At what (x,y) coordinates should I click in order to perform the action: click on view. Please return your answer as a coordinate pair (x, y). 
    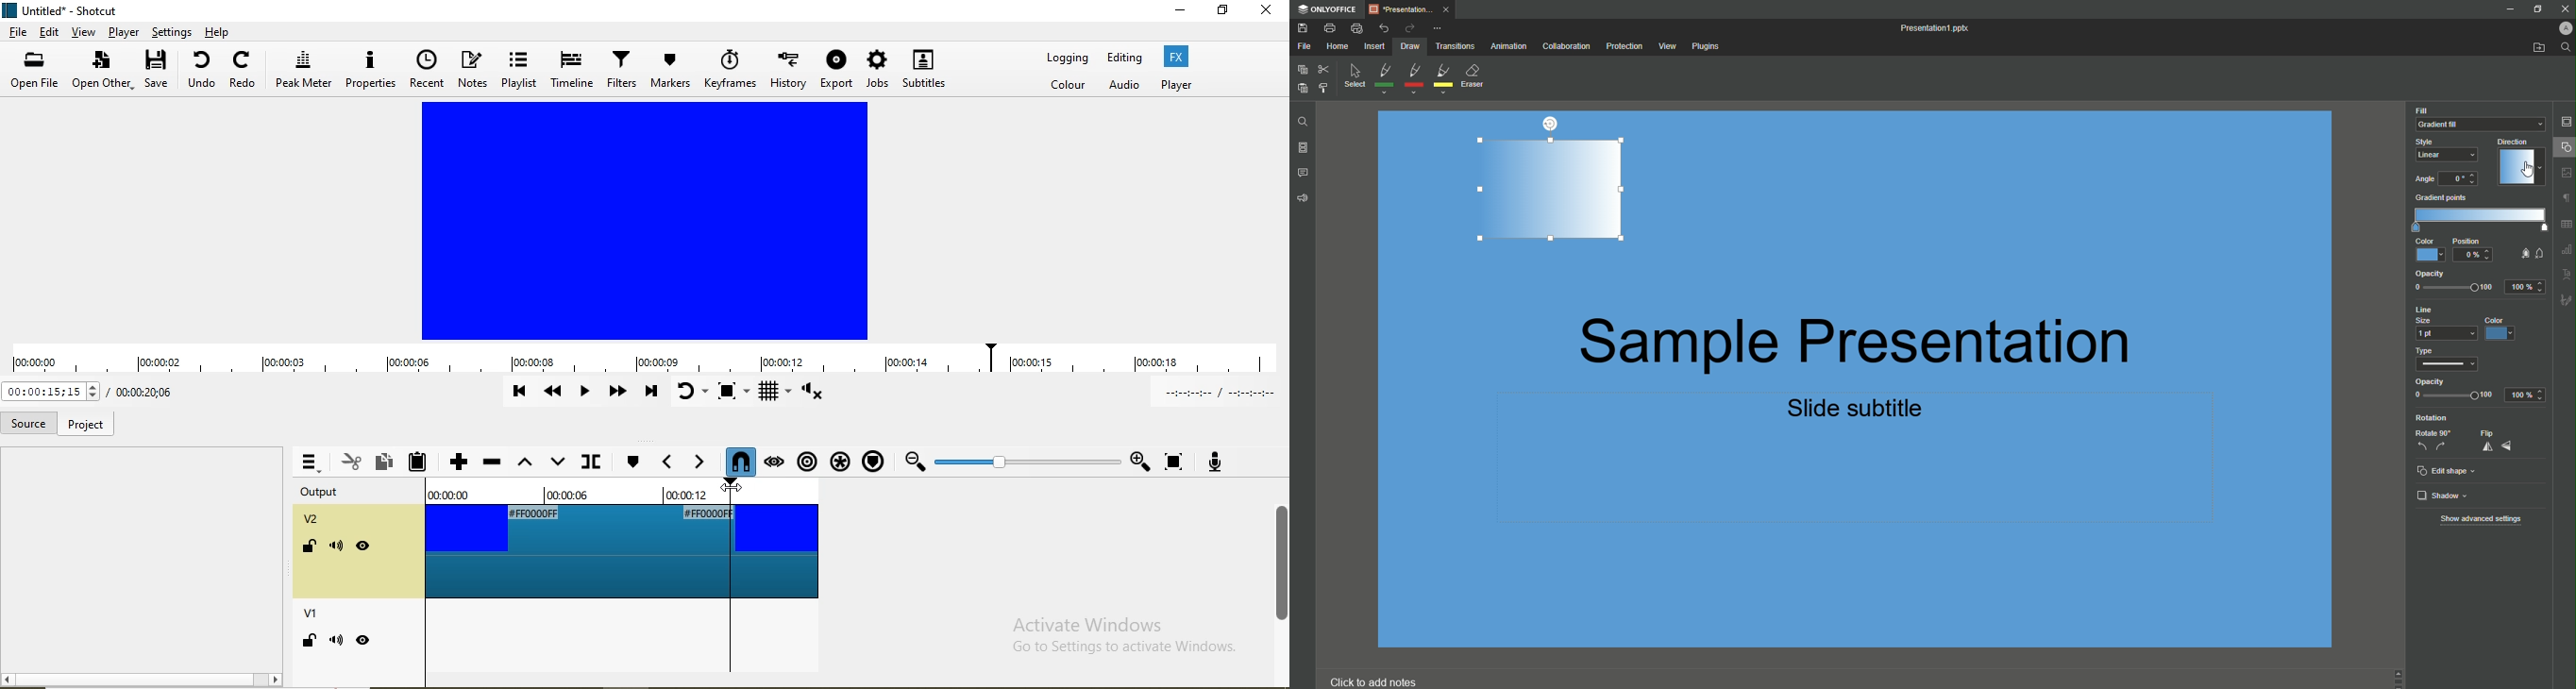
    Looking at the image, I should click on (83, 34).